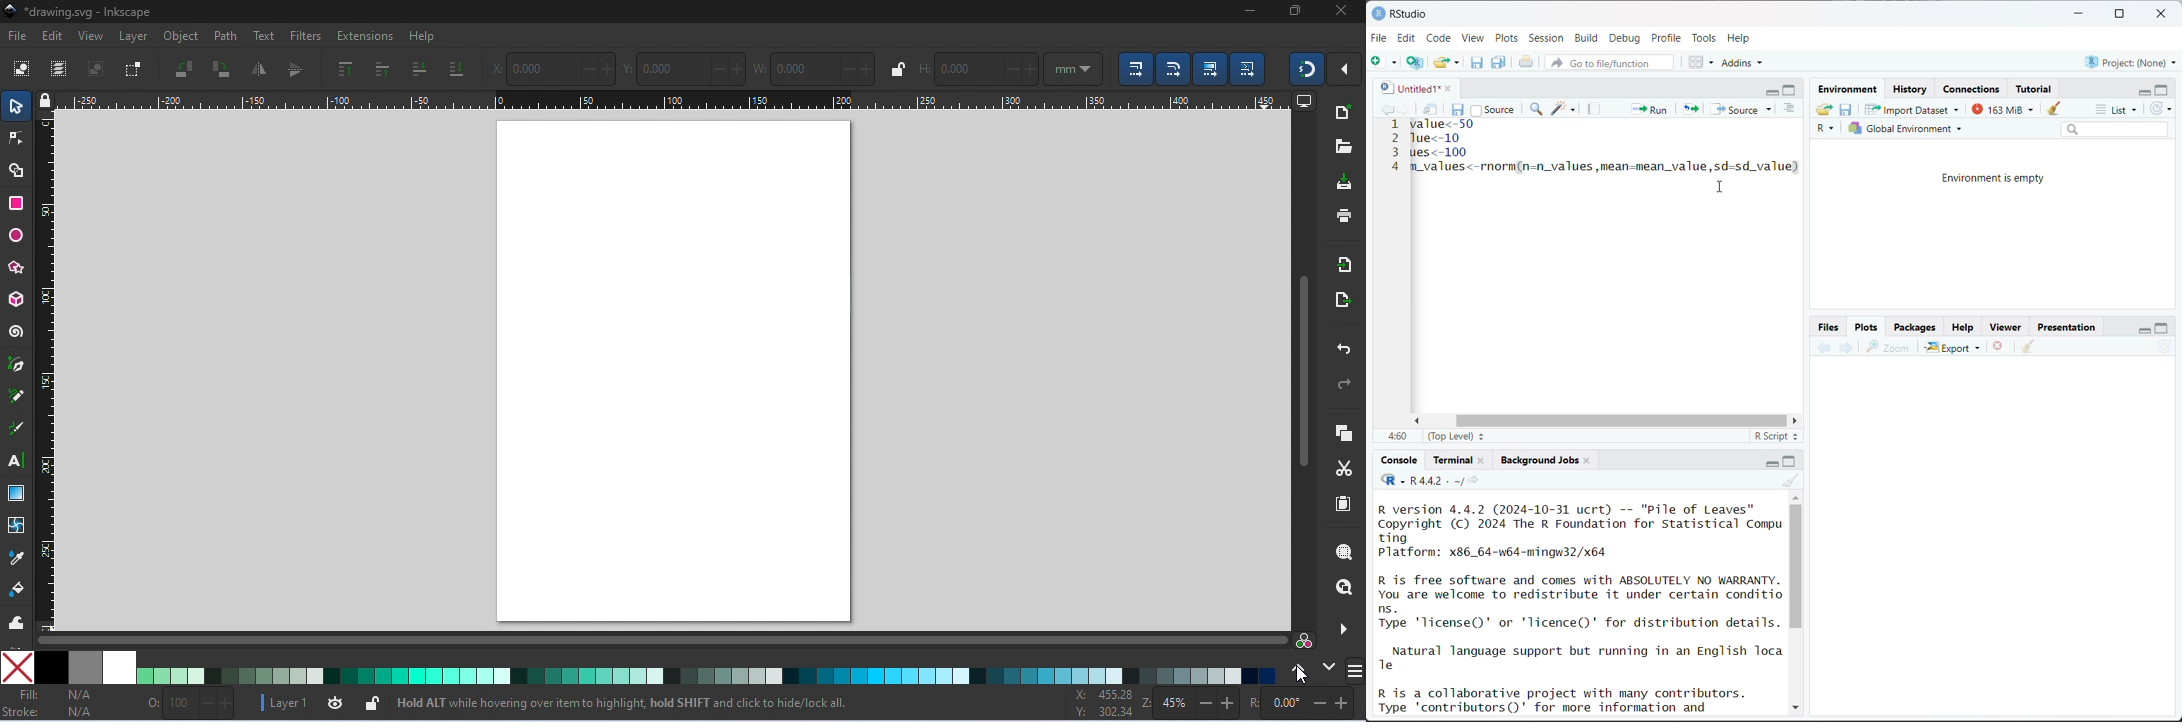 The width and height of the screenshot is (2184, 728). What do you see at coordinates (1954, 347) in the screenshot?
I see `Export` at bounding box center [1954, 347].